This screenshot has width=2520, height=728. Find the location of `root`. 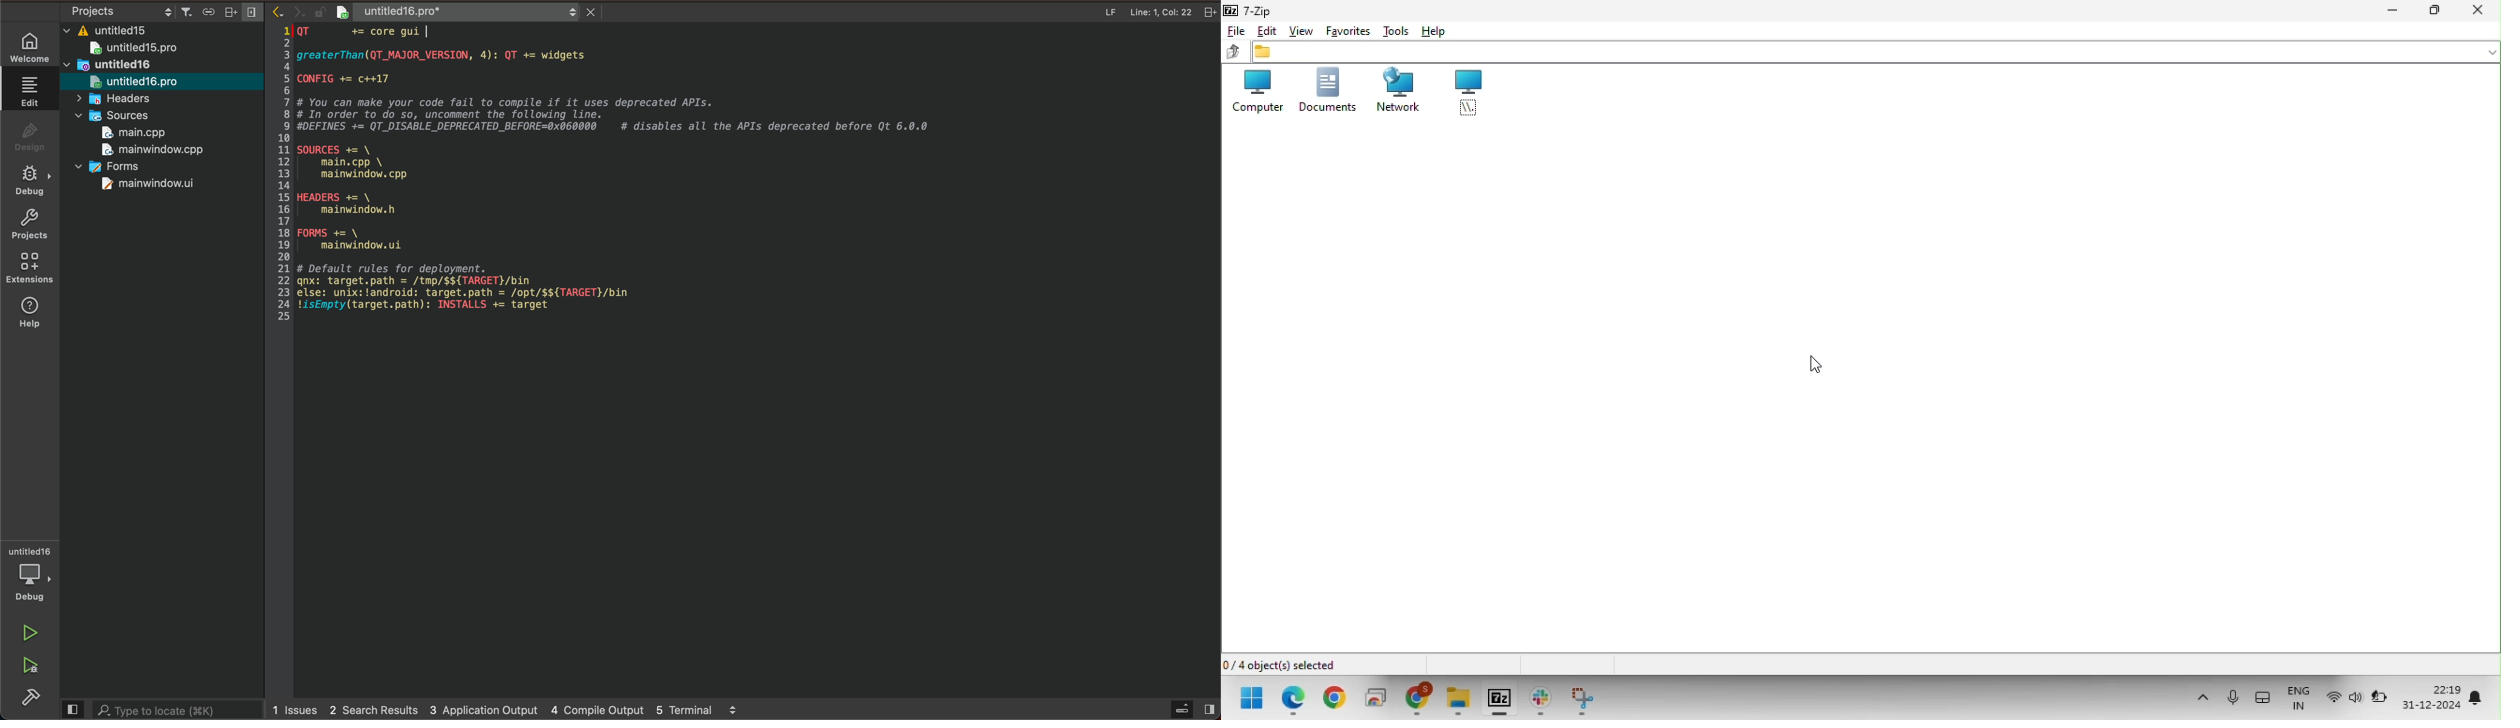

root is located at coordinates (1464, 94).